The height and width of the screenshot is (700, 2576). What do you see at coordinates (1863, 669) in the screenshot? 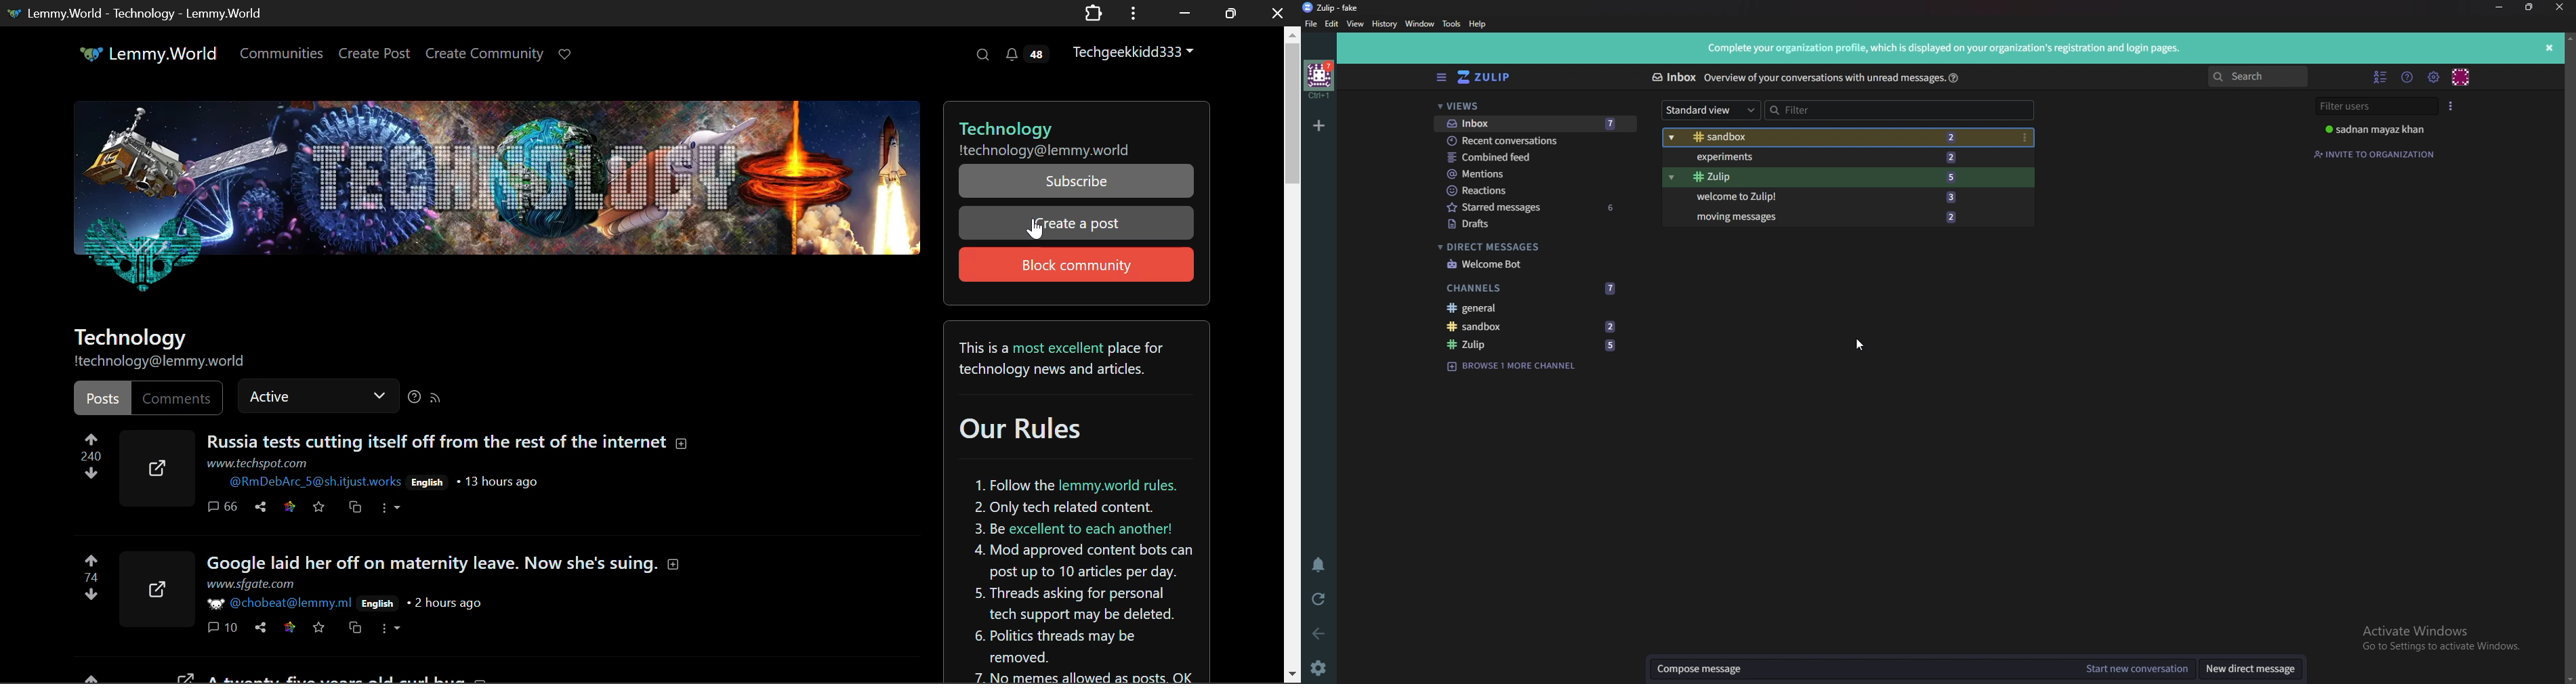
I see `Compose message` at bounding box center [1863, 669].